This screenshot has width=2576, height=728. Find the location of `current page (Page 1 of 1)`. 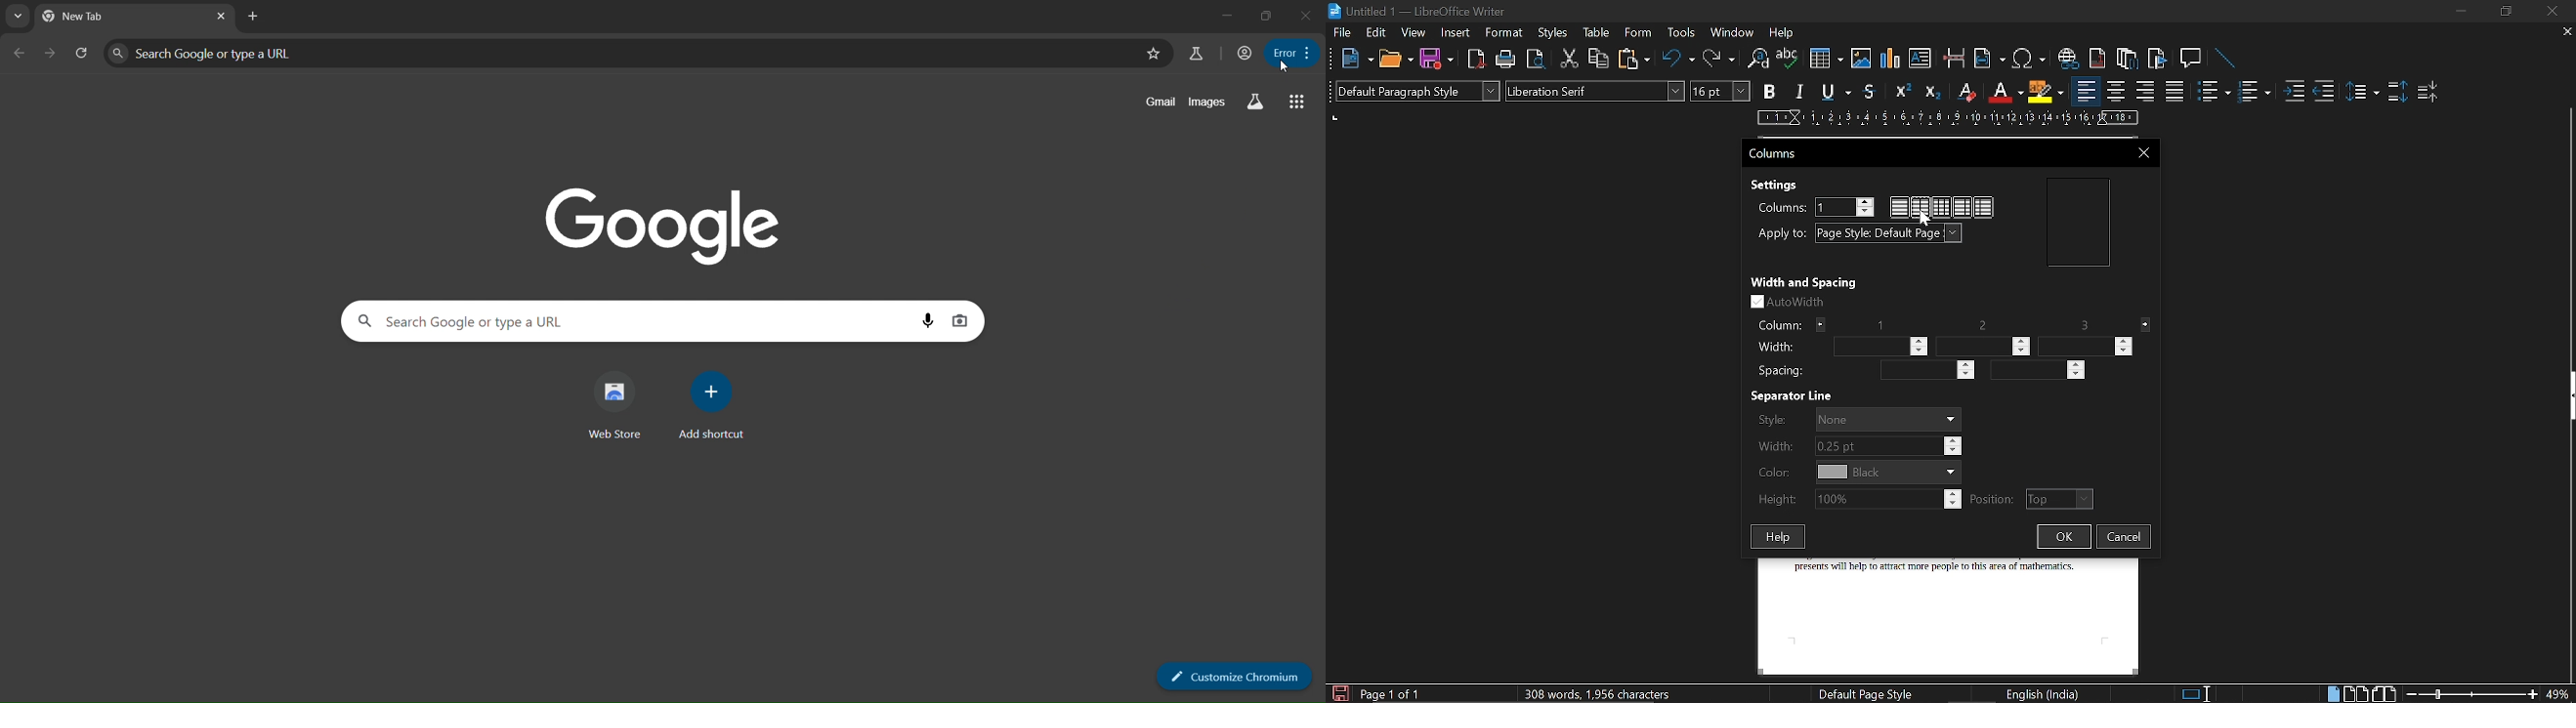

current page (Page 1 of 1) is located at coordinates (1391, 693).